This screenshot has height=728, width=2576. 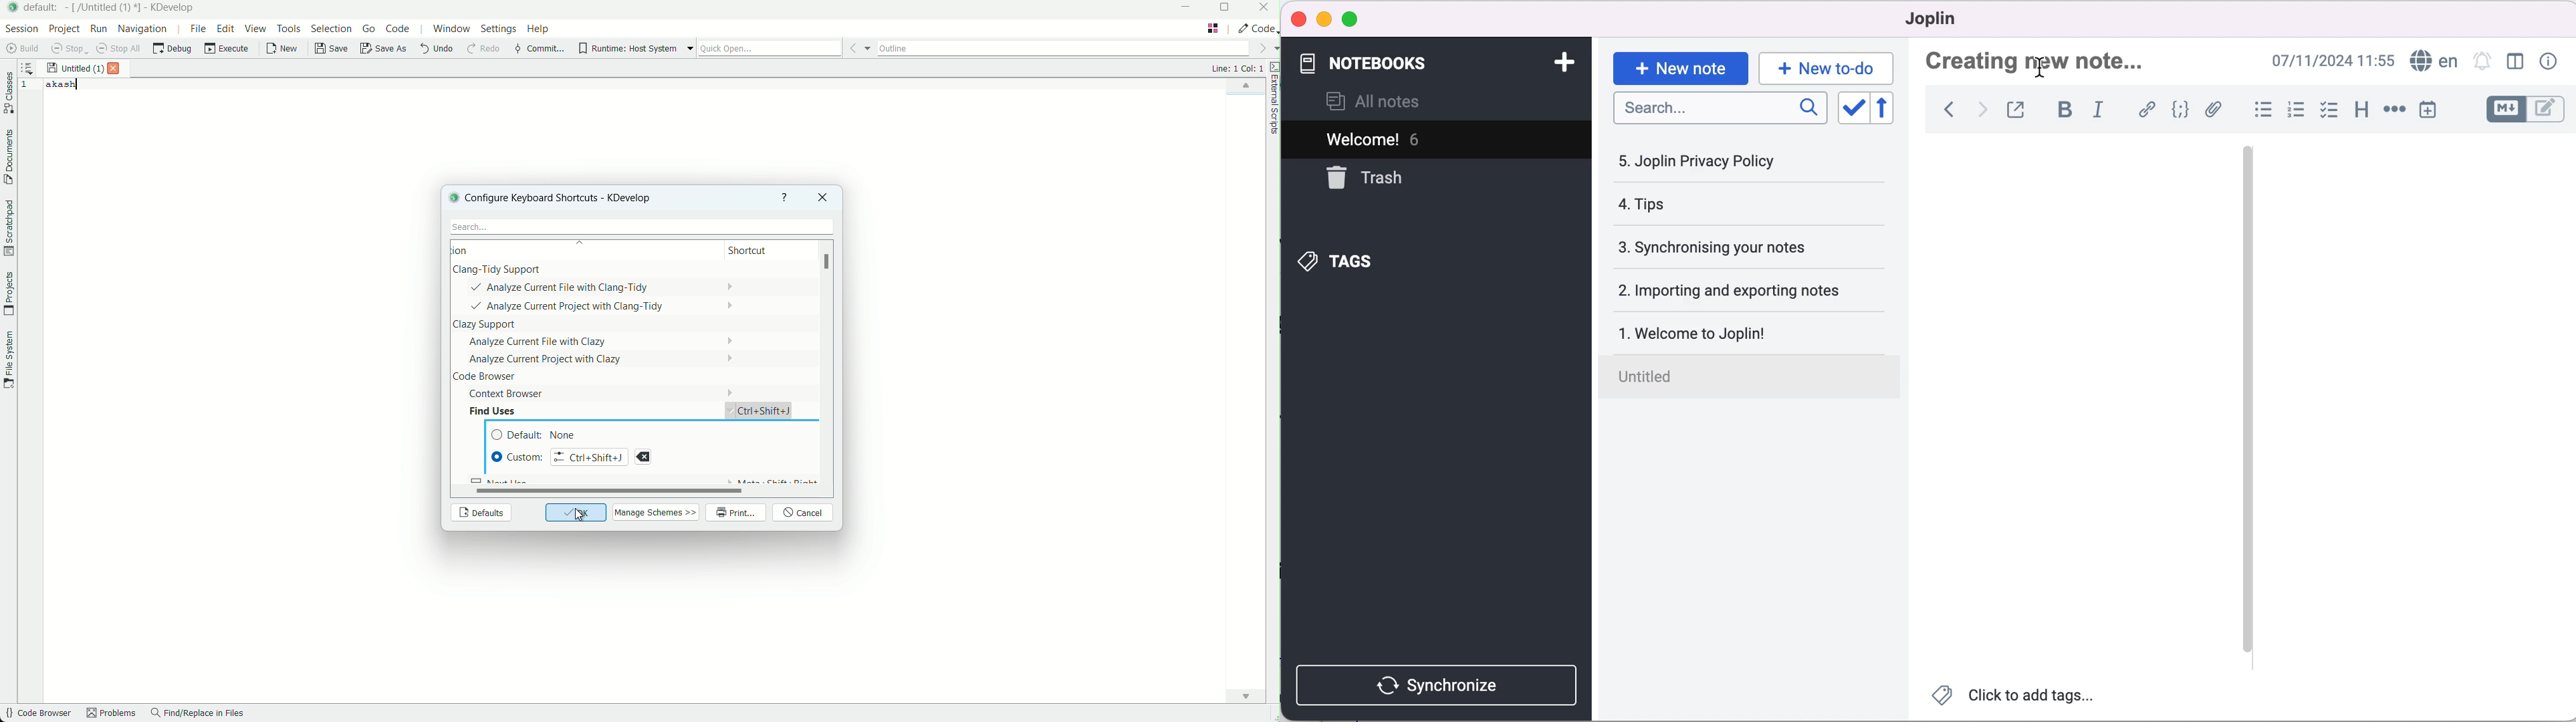 What do you see at coordinates (2061, 112) in the screenshot?
I see `bold` at bounding box center [2061, 112].